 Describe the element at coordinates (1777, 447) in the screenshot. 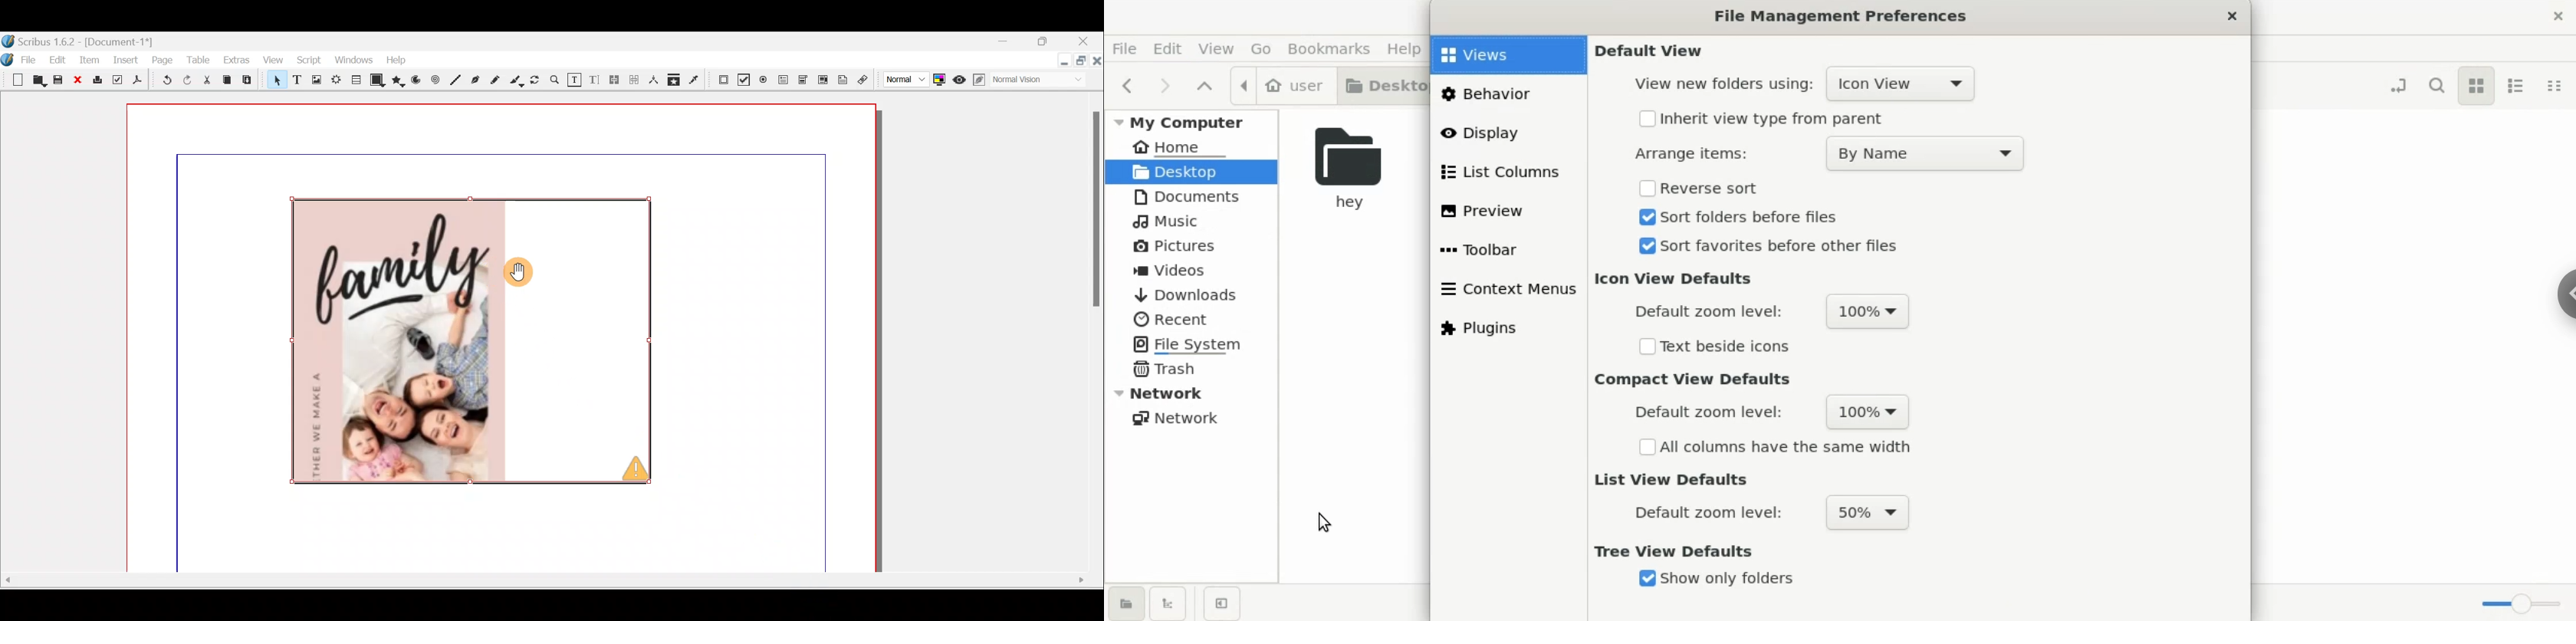

I see `all columns have the same width` at that location.